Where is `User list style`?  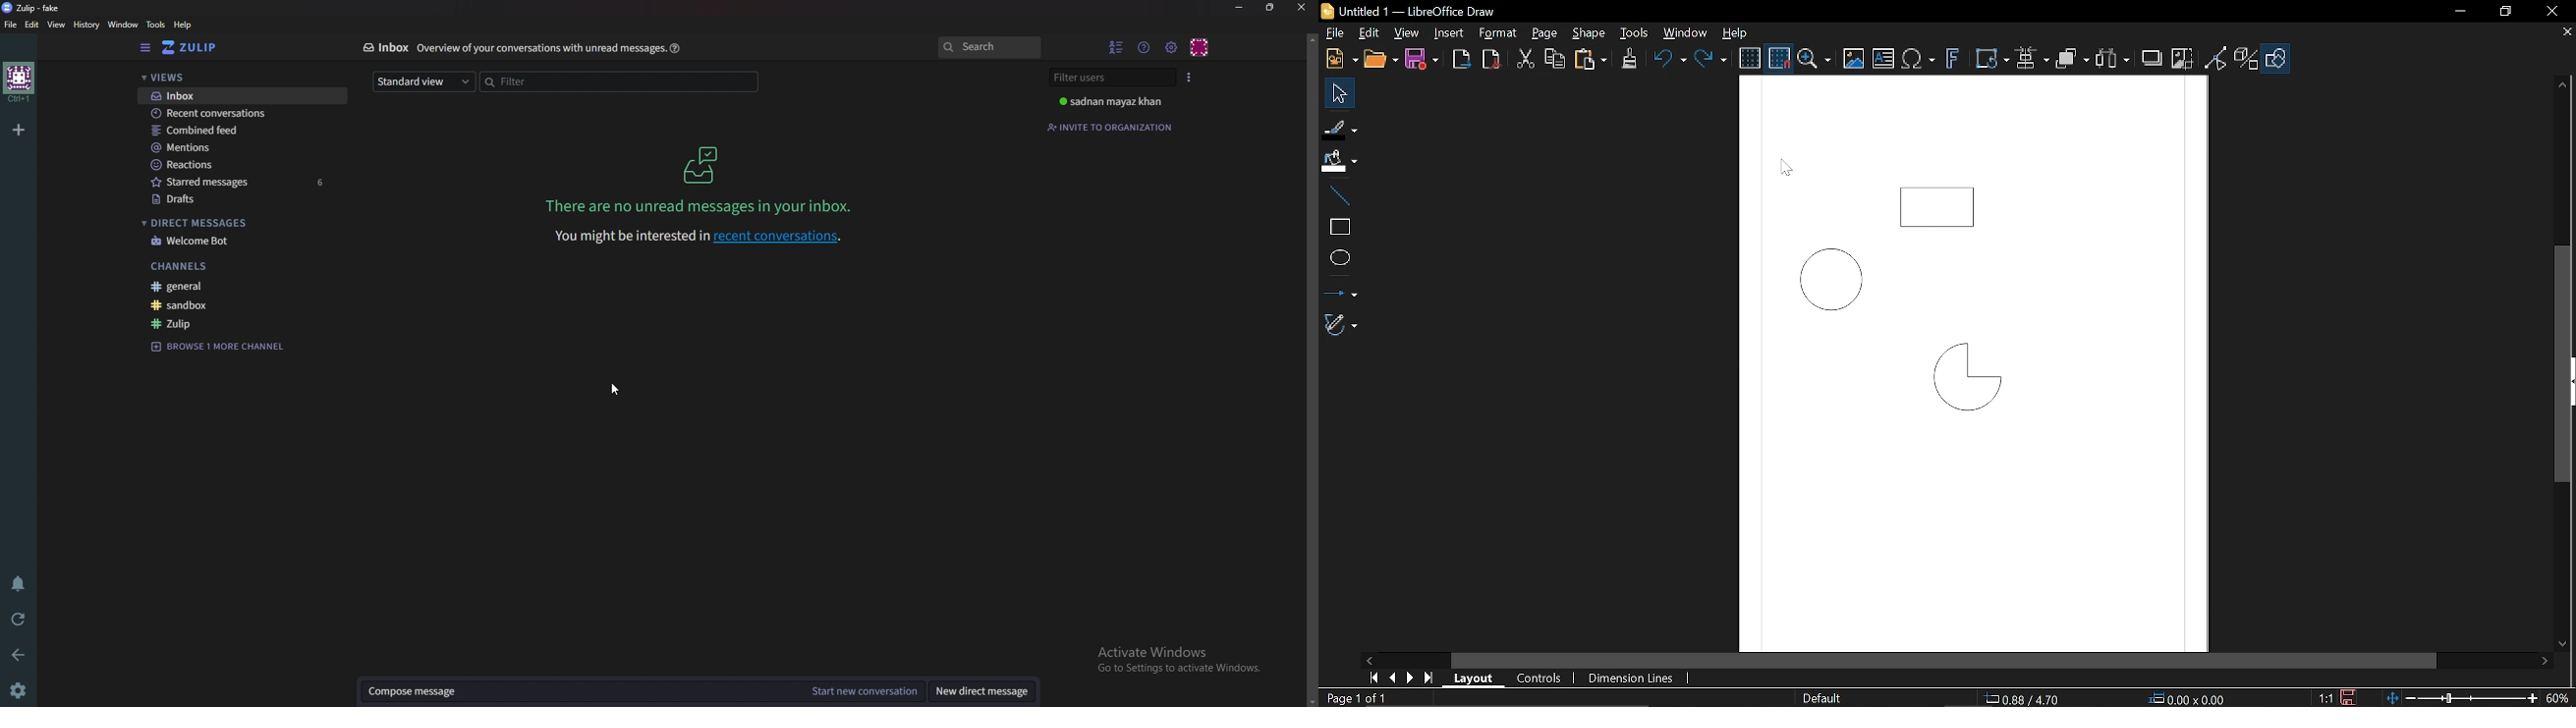
User list style is located at coordinates (1189, 78).